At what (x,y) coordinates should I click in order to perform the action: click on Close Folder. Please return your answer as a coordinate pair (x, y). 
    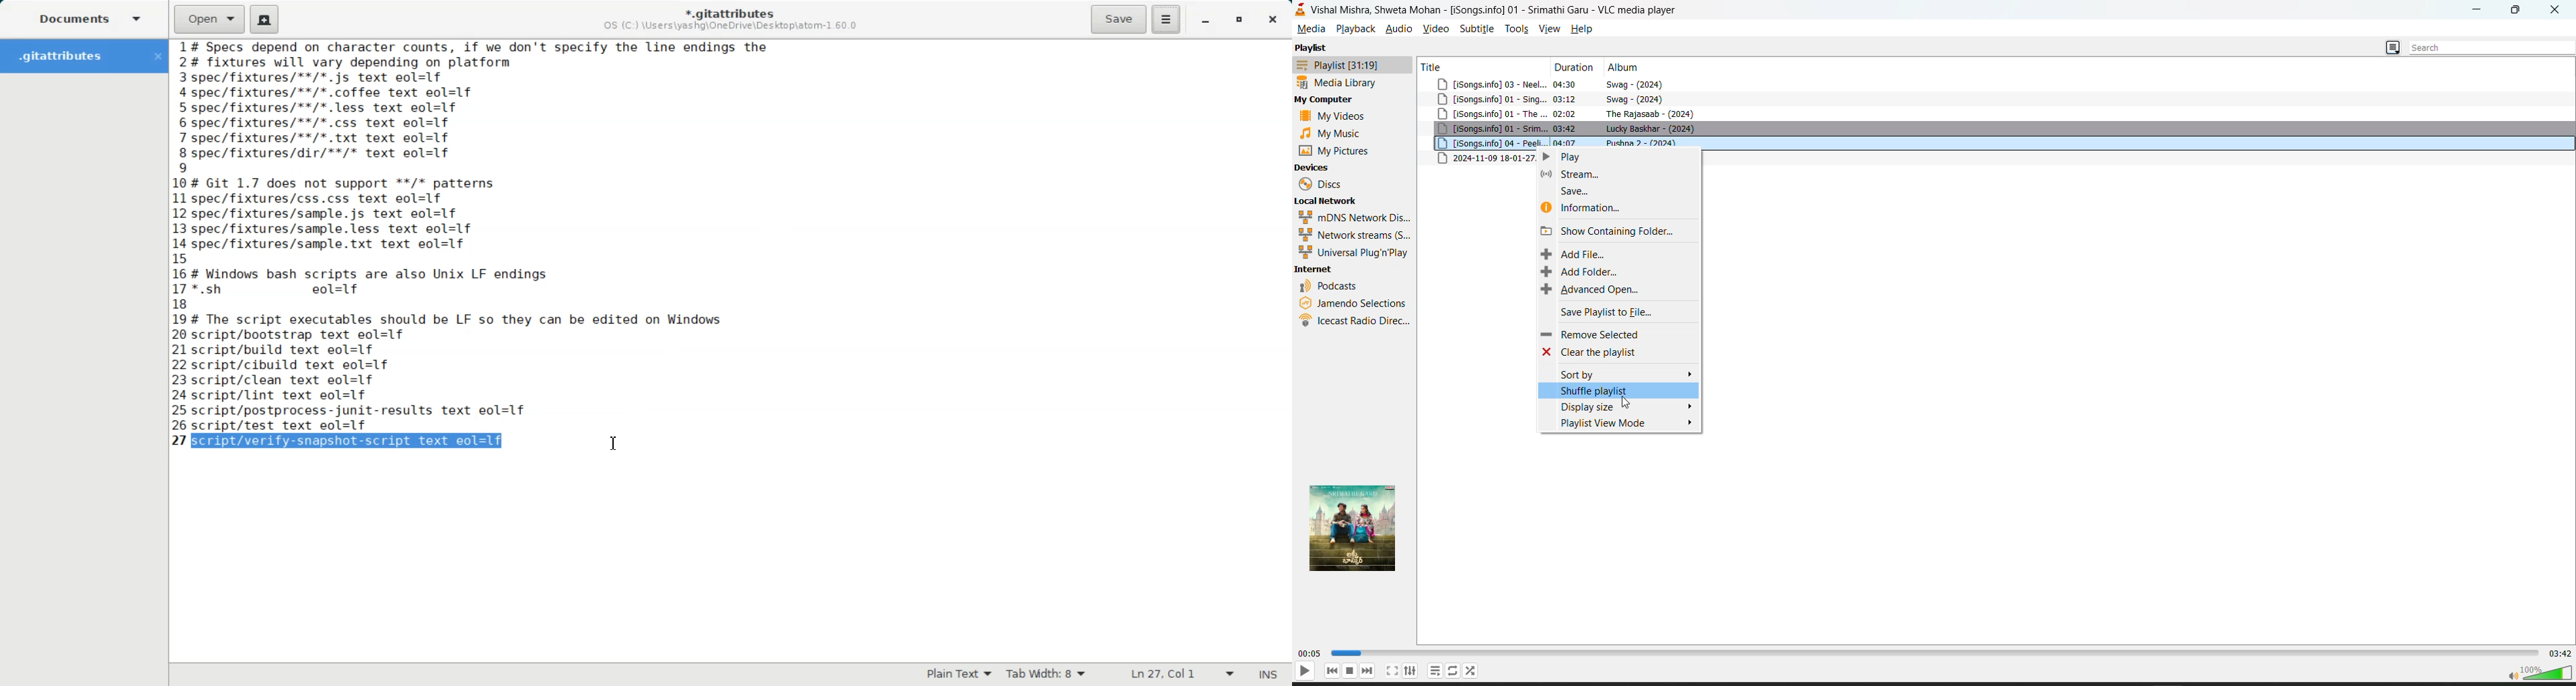
    Looking at the image, I should click on (157, 56).